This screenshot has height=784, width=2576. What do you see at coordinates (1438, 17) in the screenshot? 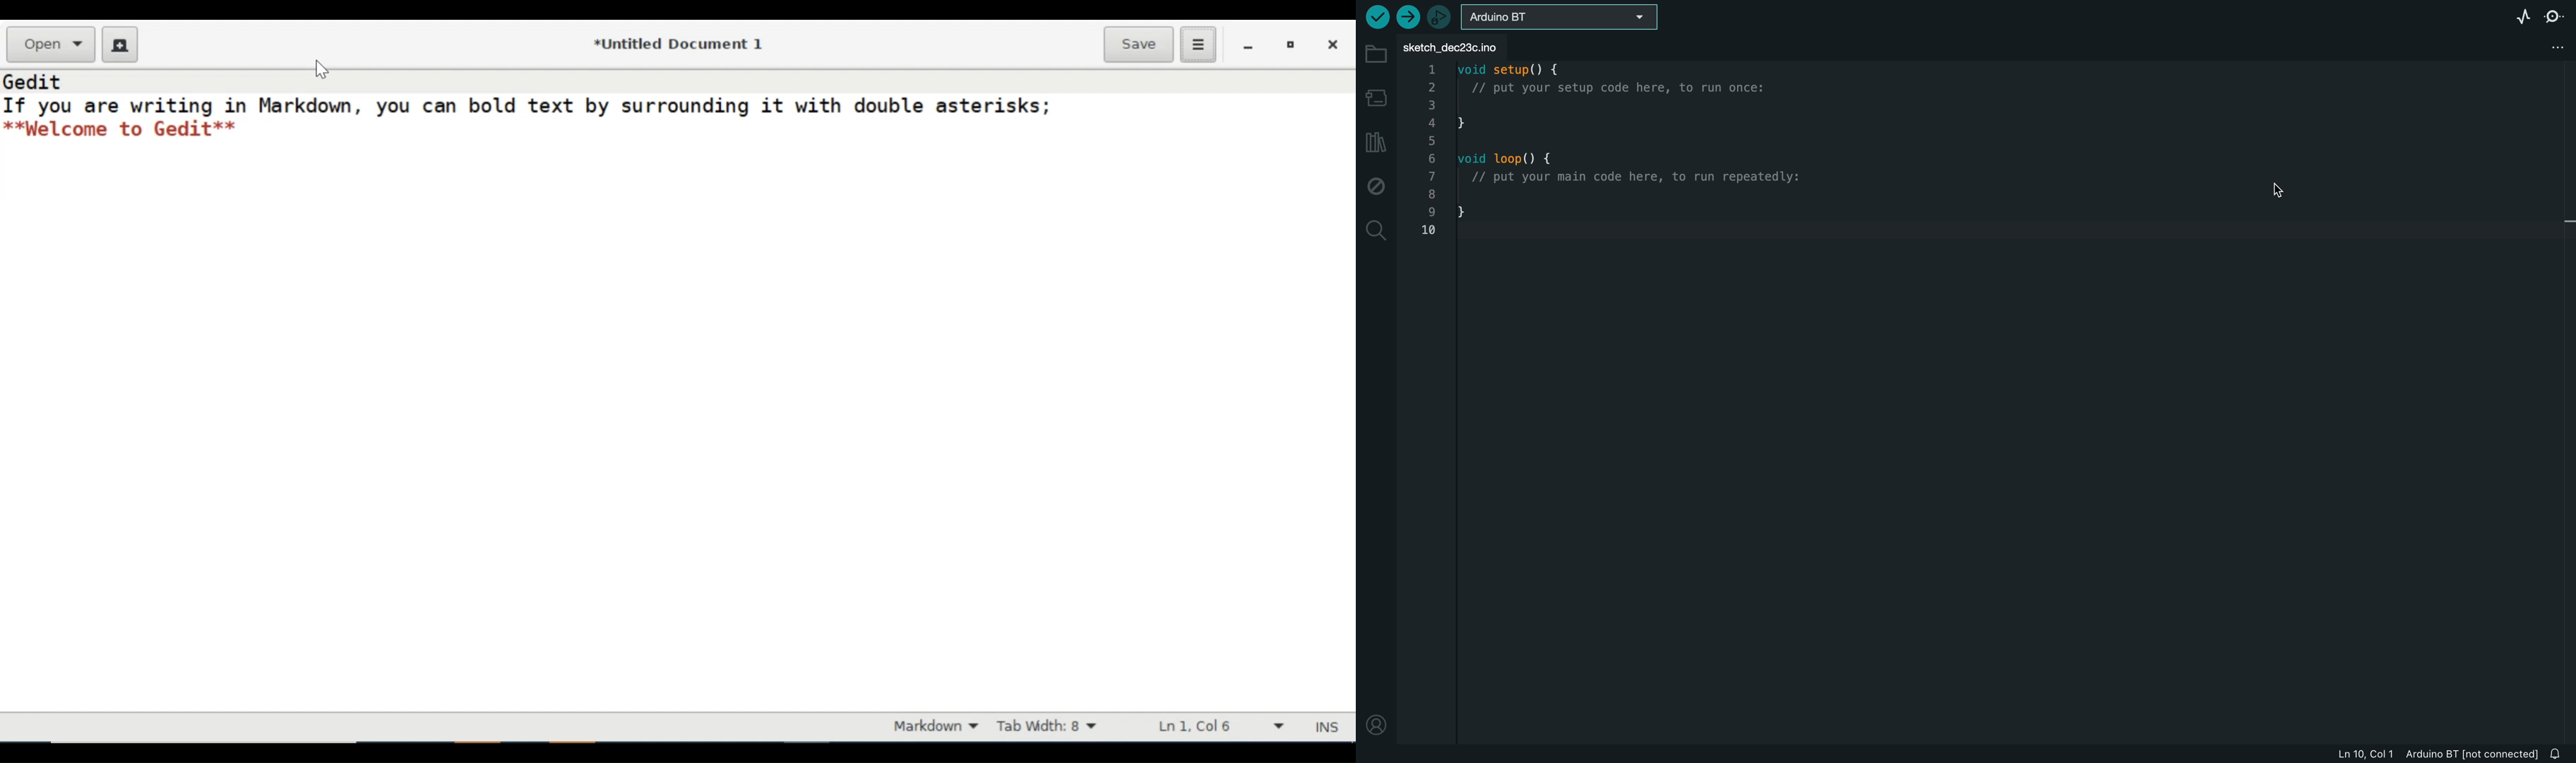
I see `debugger` at bounding box center [1438, 17].